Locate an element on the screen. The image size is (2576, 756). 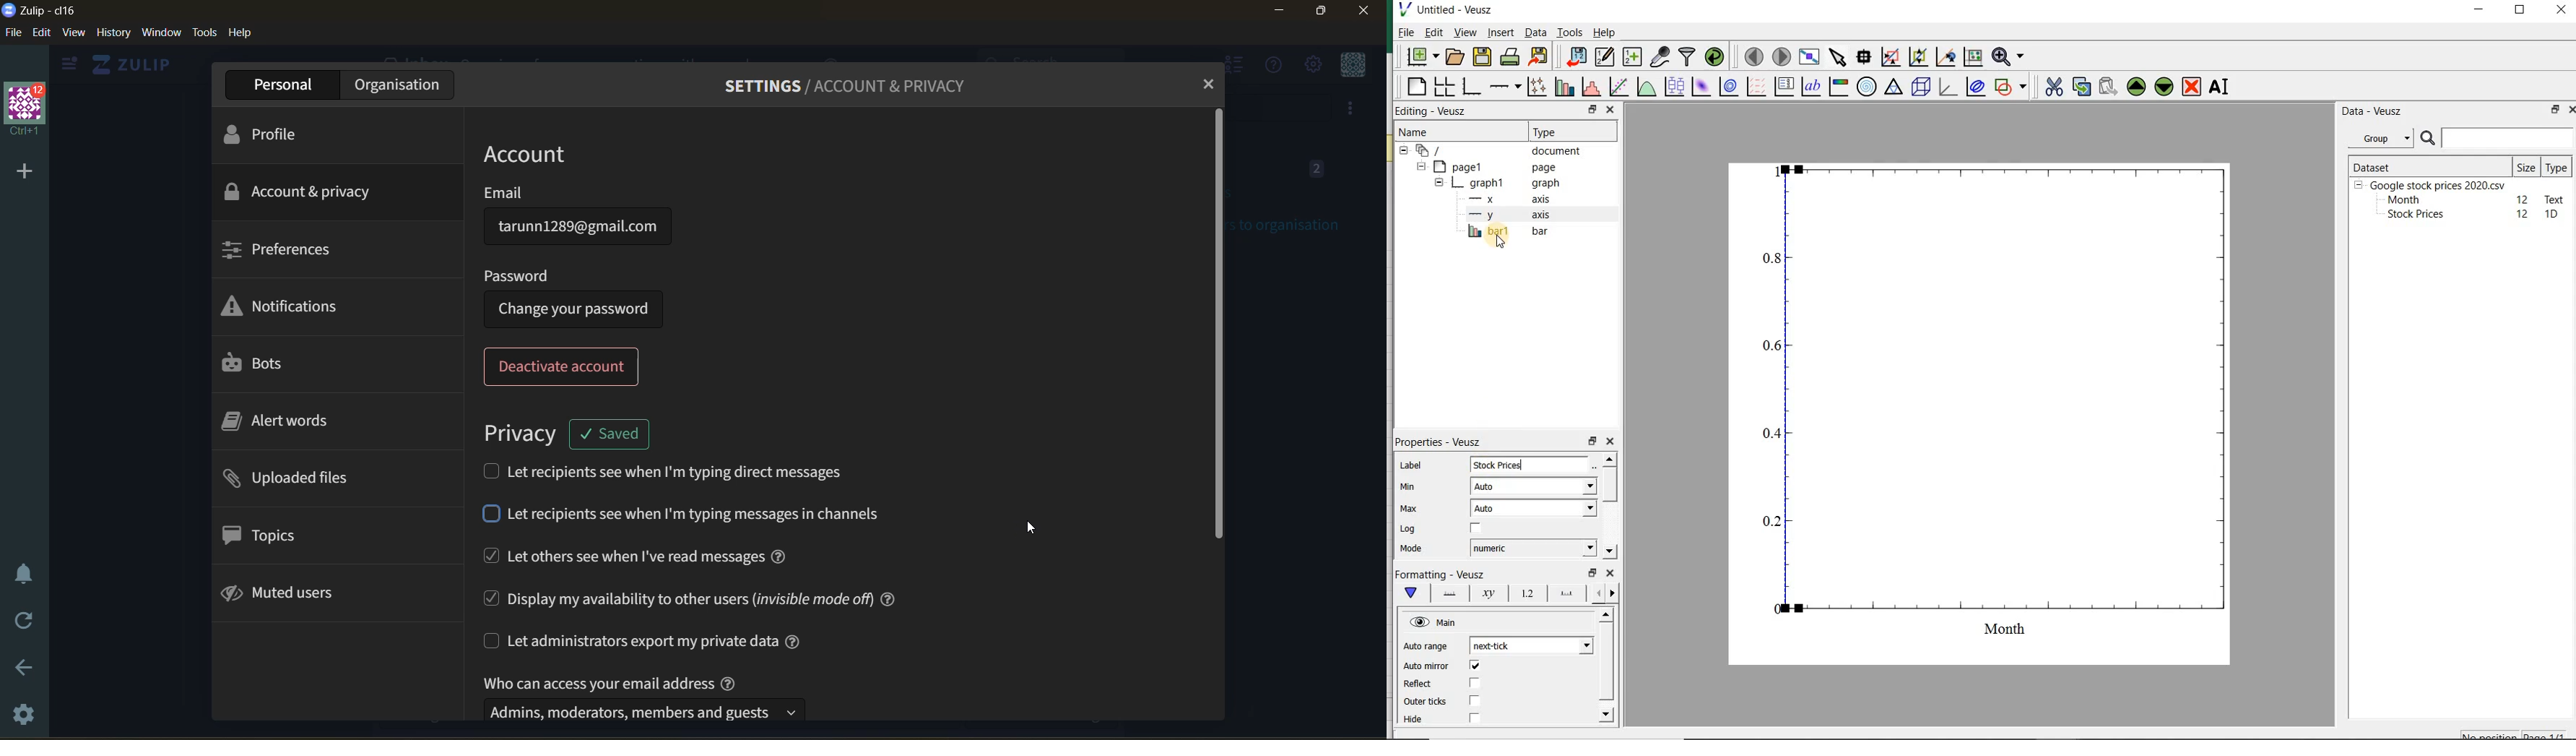
blank page is located at coordinates (1416, 89).